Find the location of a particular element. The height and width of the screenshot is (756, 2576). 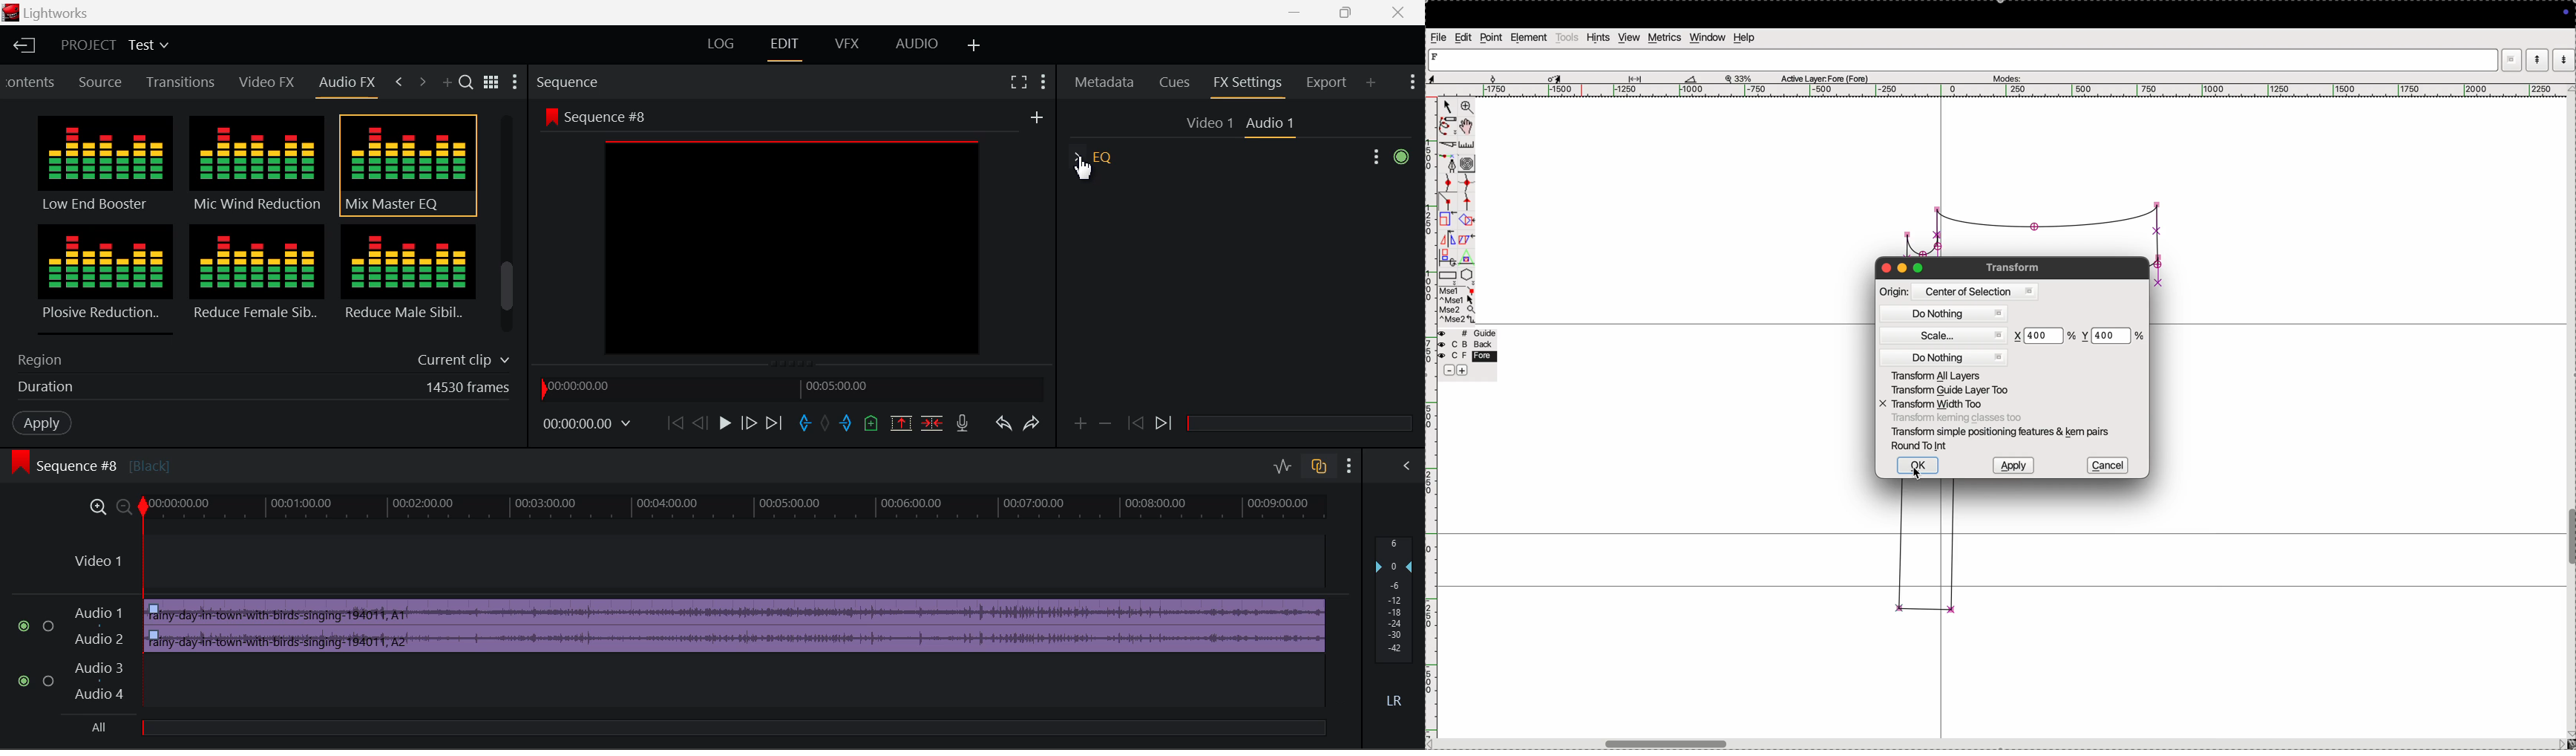

Reduce Male Sibilance is located at coordinates (407, 278).